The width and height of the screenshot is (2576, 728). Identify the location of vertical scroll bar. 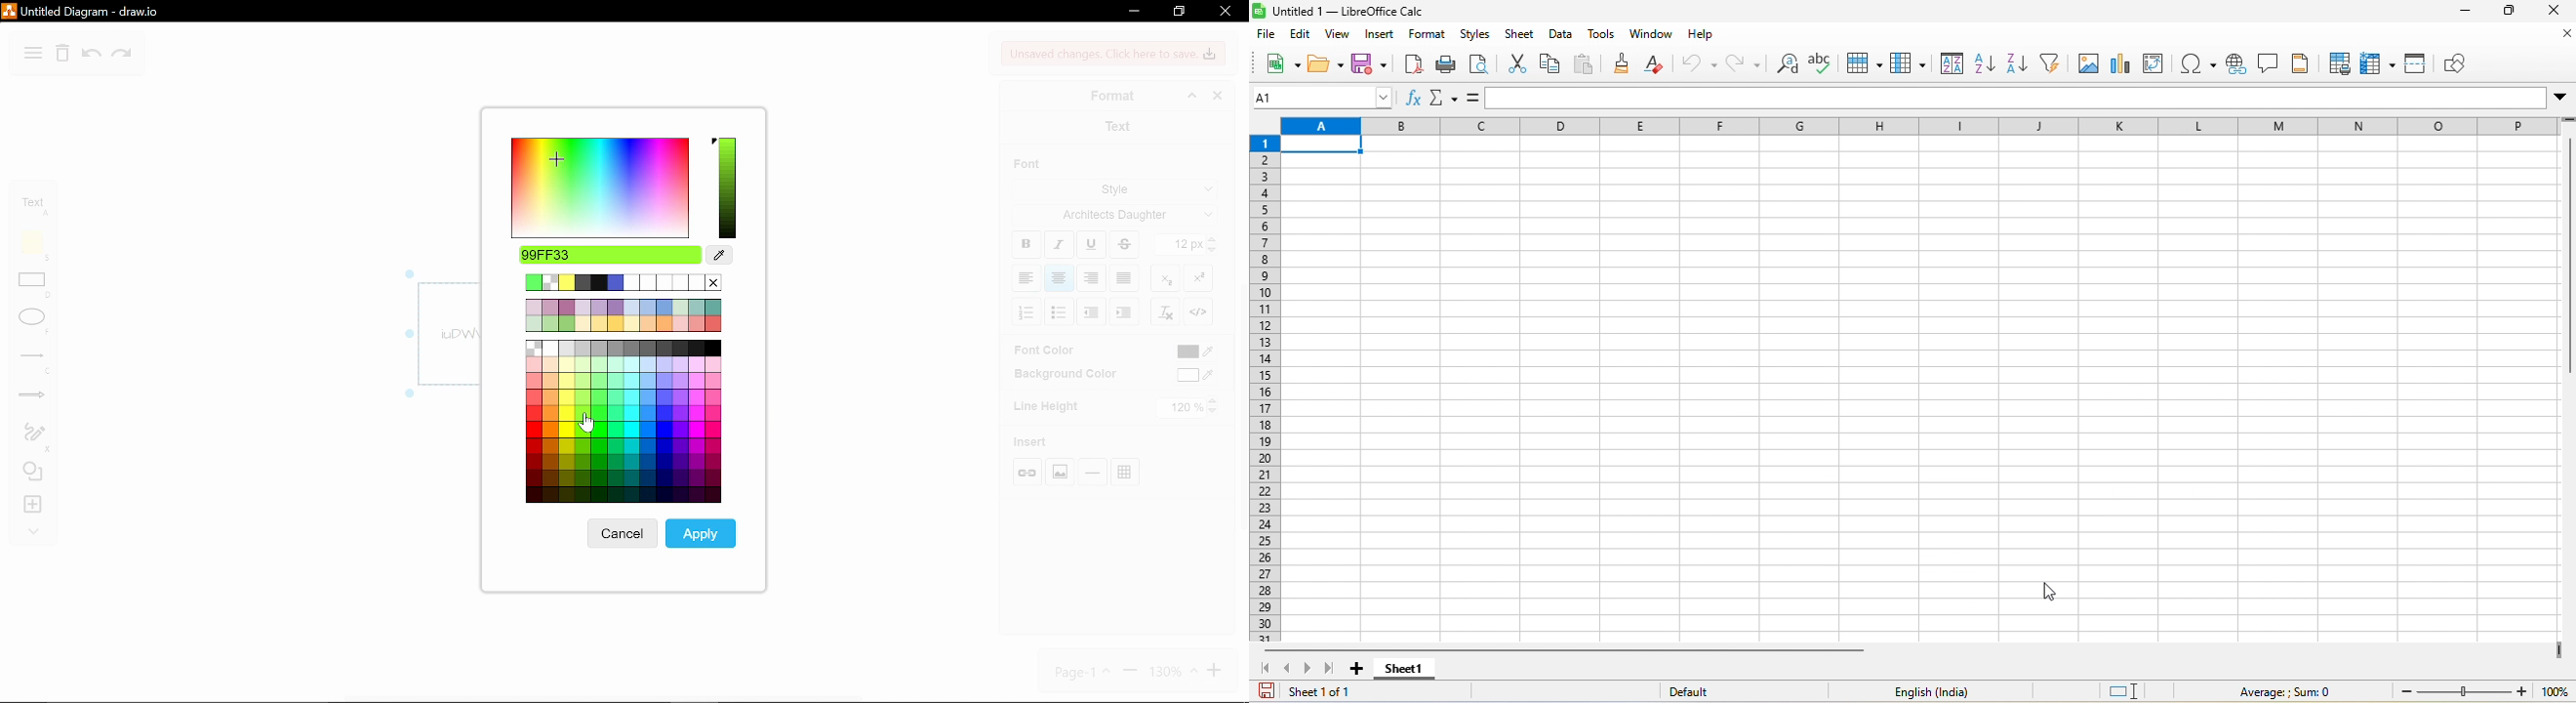
(2567, 258).